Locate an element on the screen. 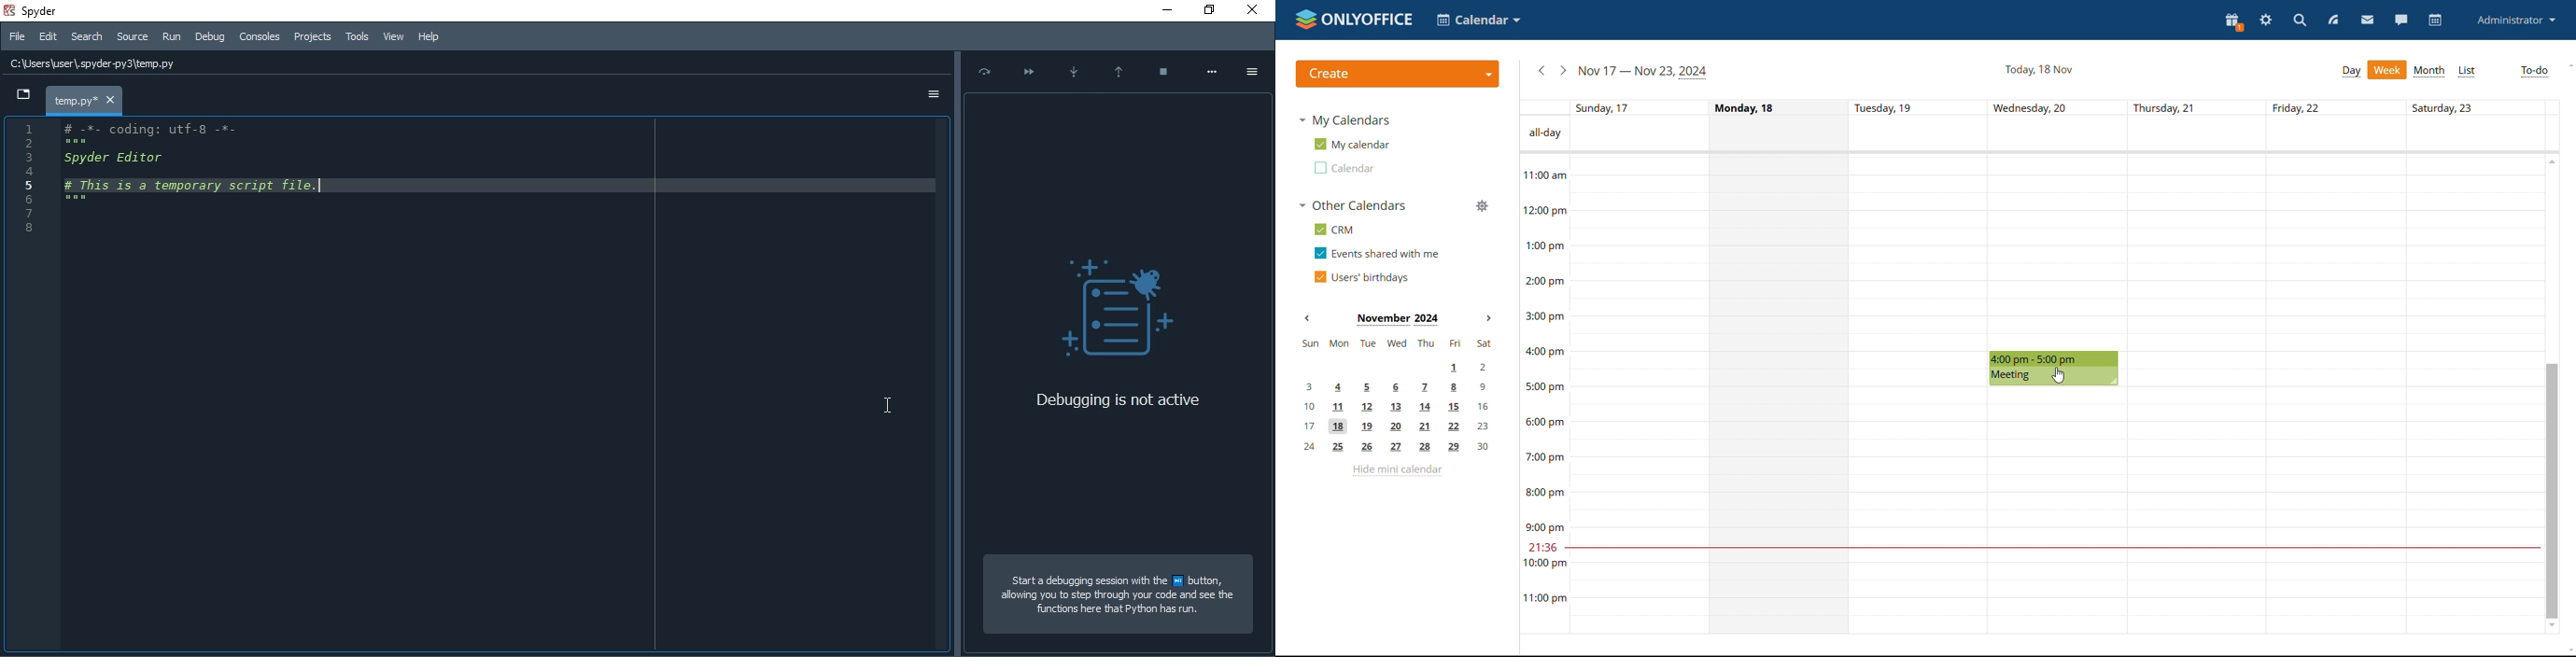 The image size is (2576, 672). scroll up is located at coordinates (2551, 161).